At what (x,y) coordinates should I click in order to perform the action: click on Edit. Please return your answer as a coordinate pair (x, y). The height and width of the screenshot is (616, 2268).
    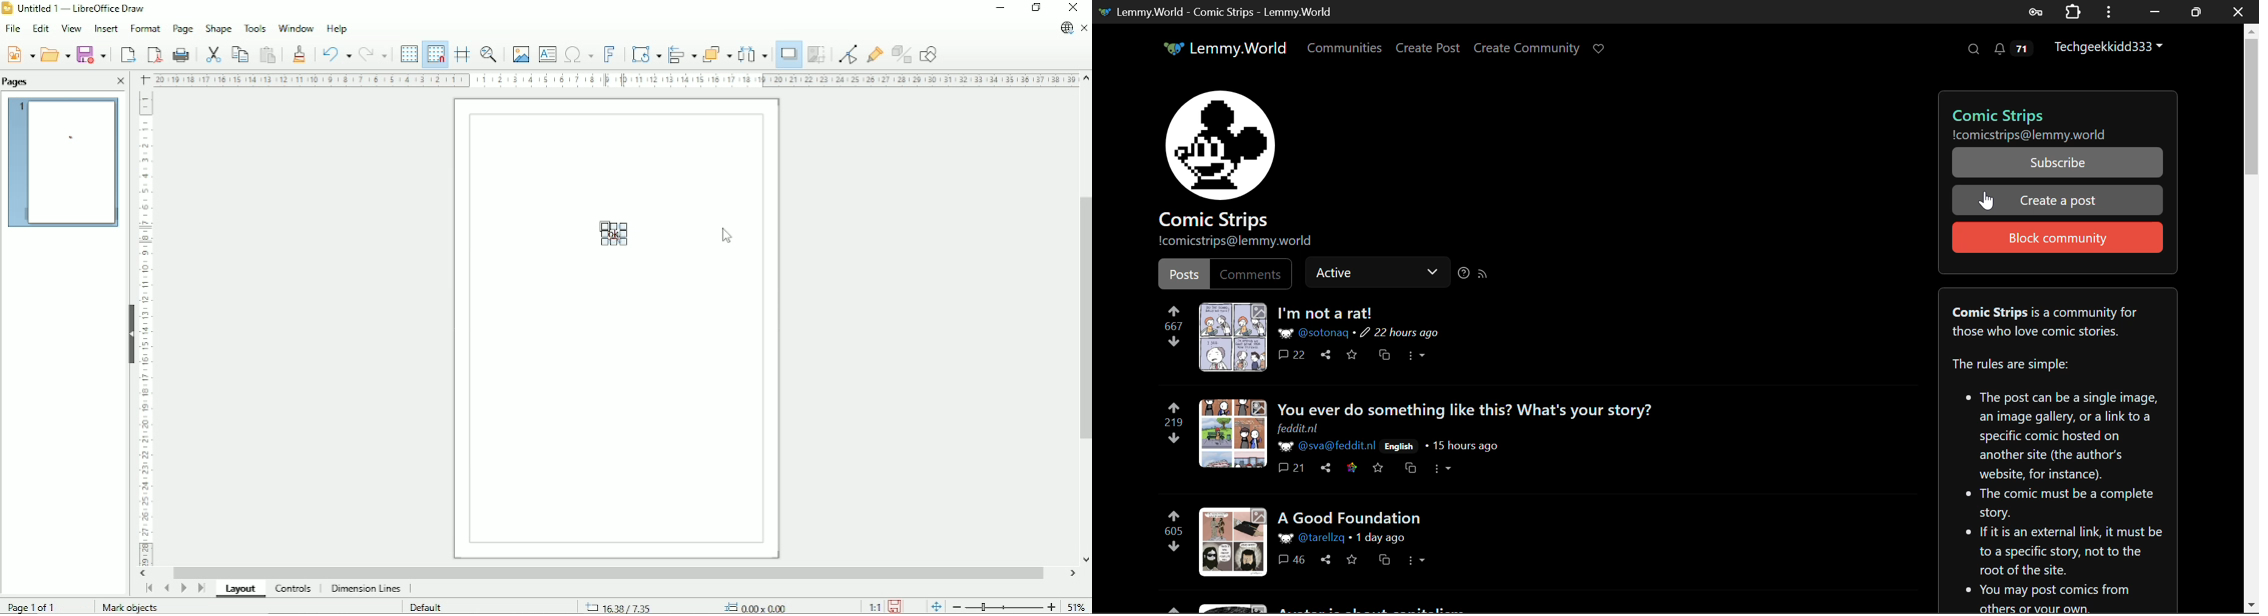
    Looking at the image, I should click on (40, 28).